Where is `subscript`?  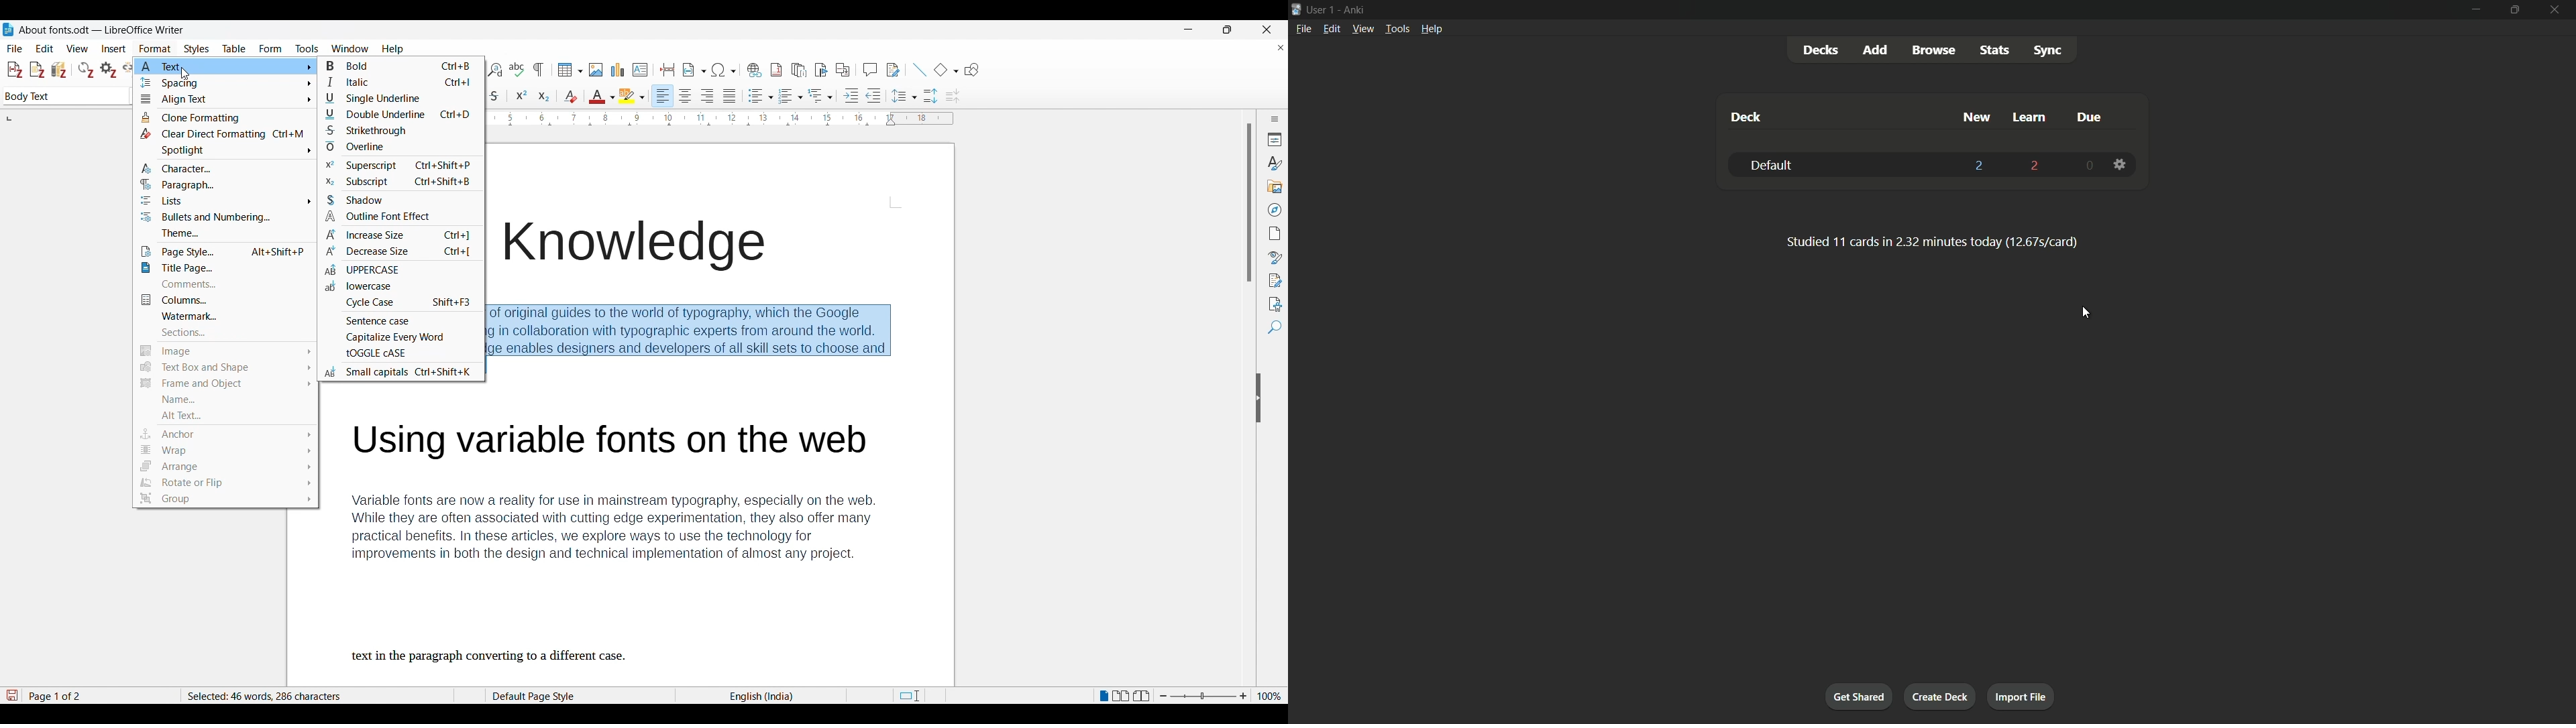 subscript is located at coordinates (397, 183).